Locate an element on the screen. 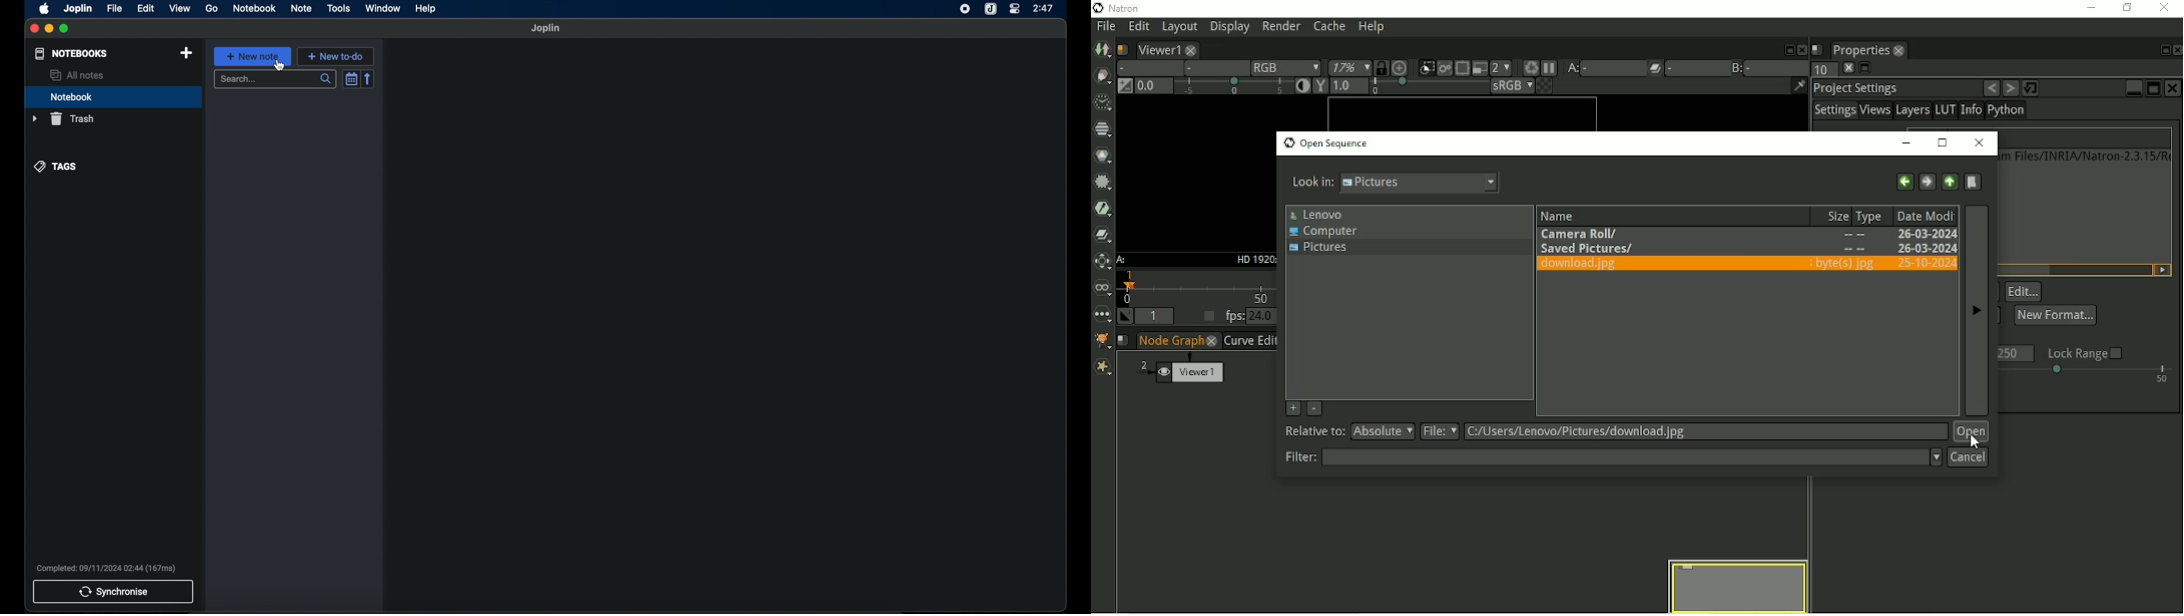  help is located at coordinates (426, 9).